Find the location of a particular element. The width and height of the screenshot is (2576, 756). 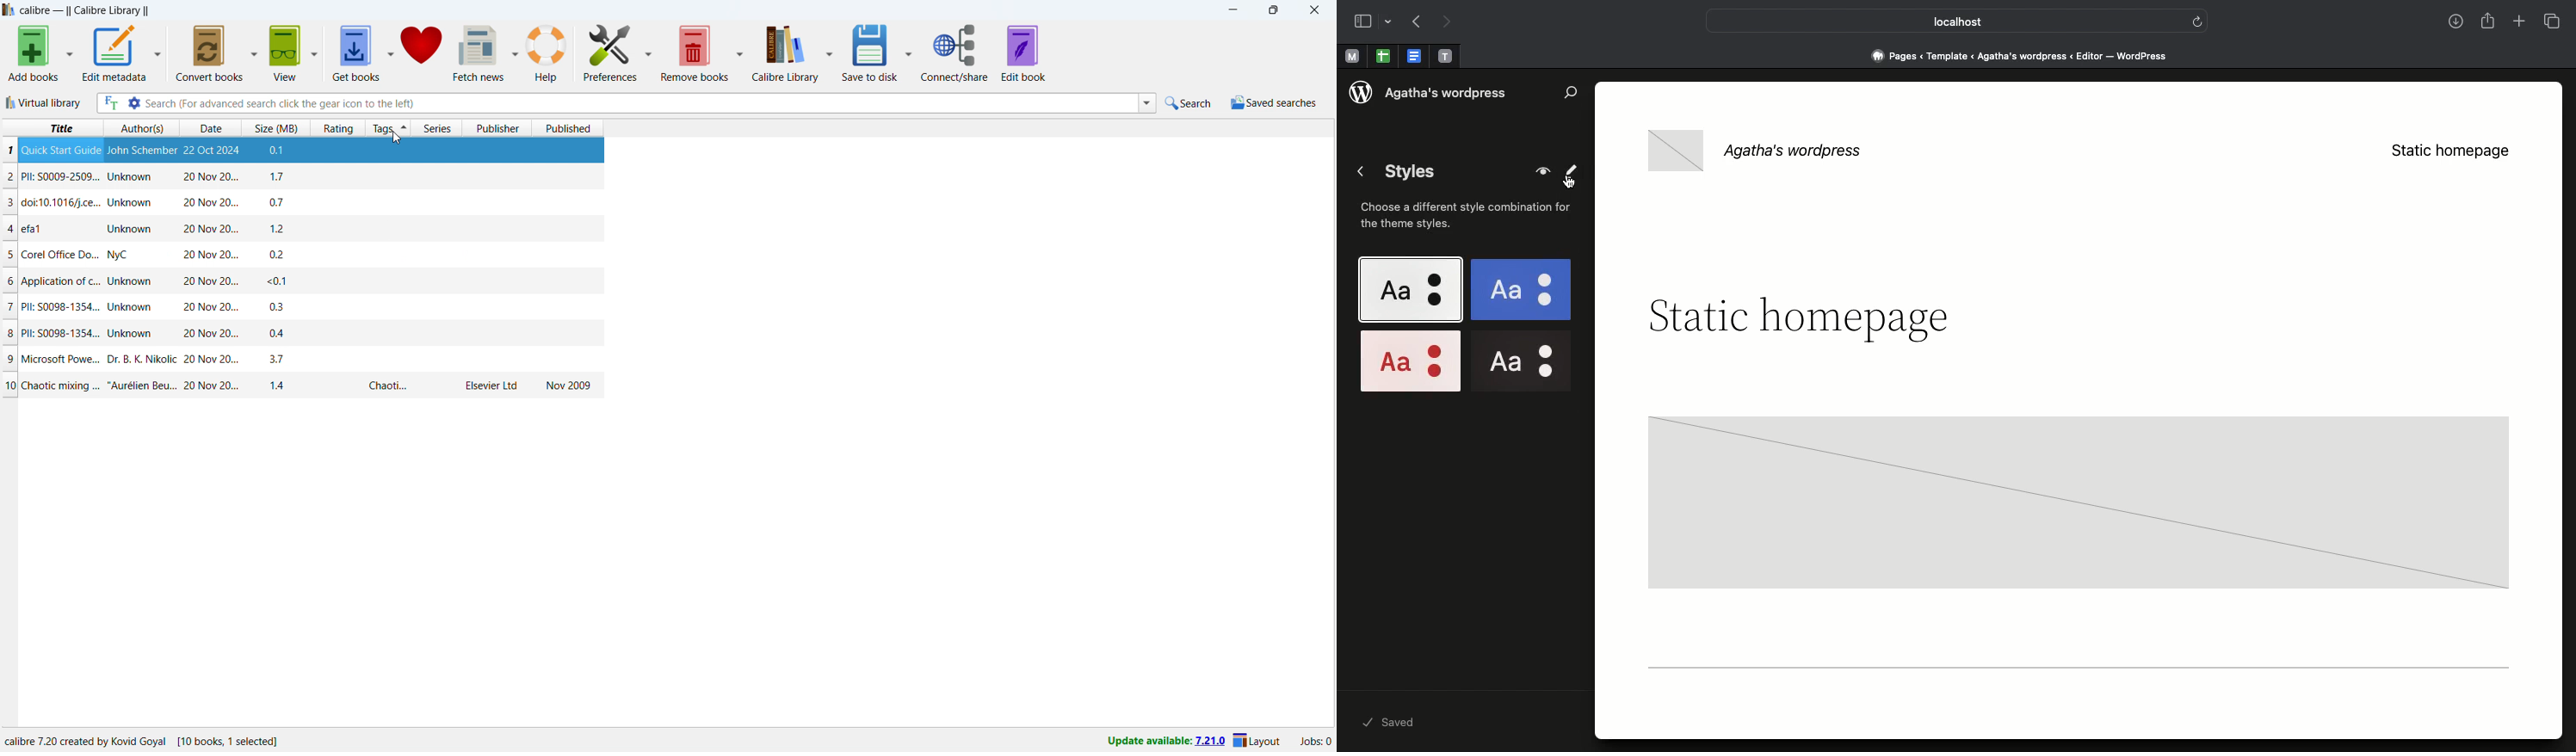

convert books options is located at coordinates (256, 52).